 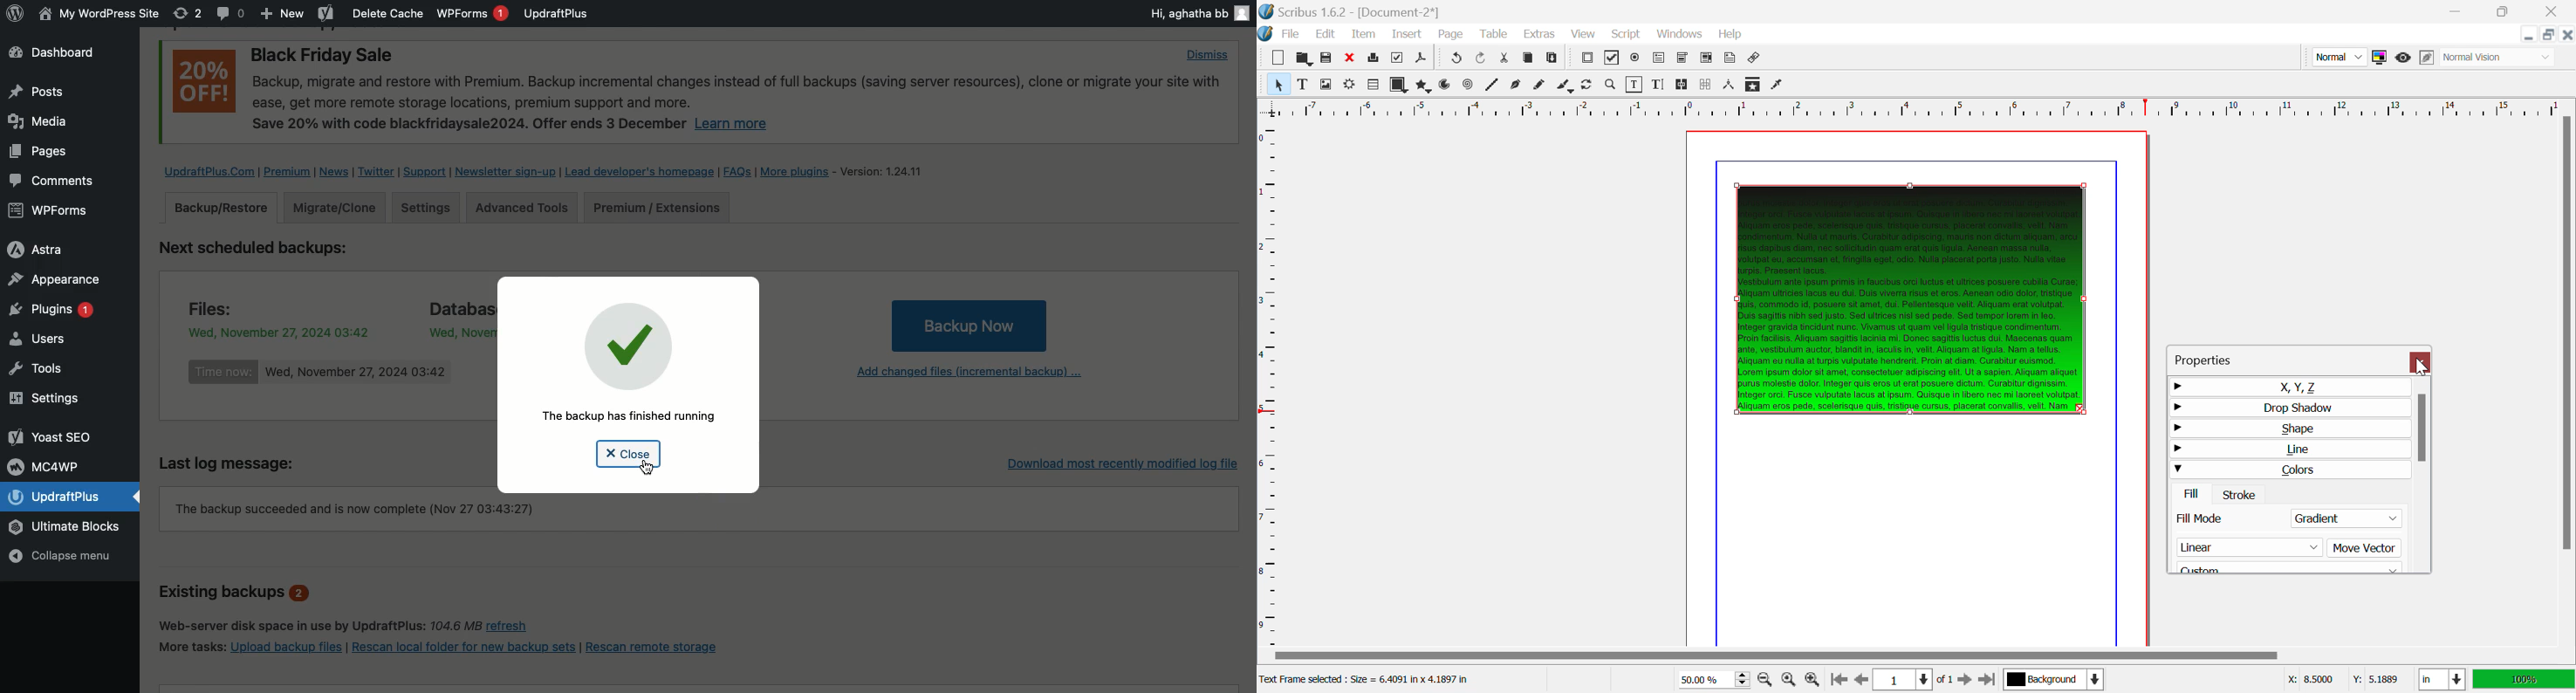 What do you see at coordinates (2499, 57) in the screenshot?
I see `Display Visual Appearance` at bounding box center [2499, 57].